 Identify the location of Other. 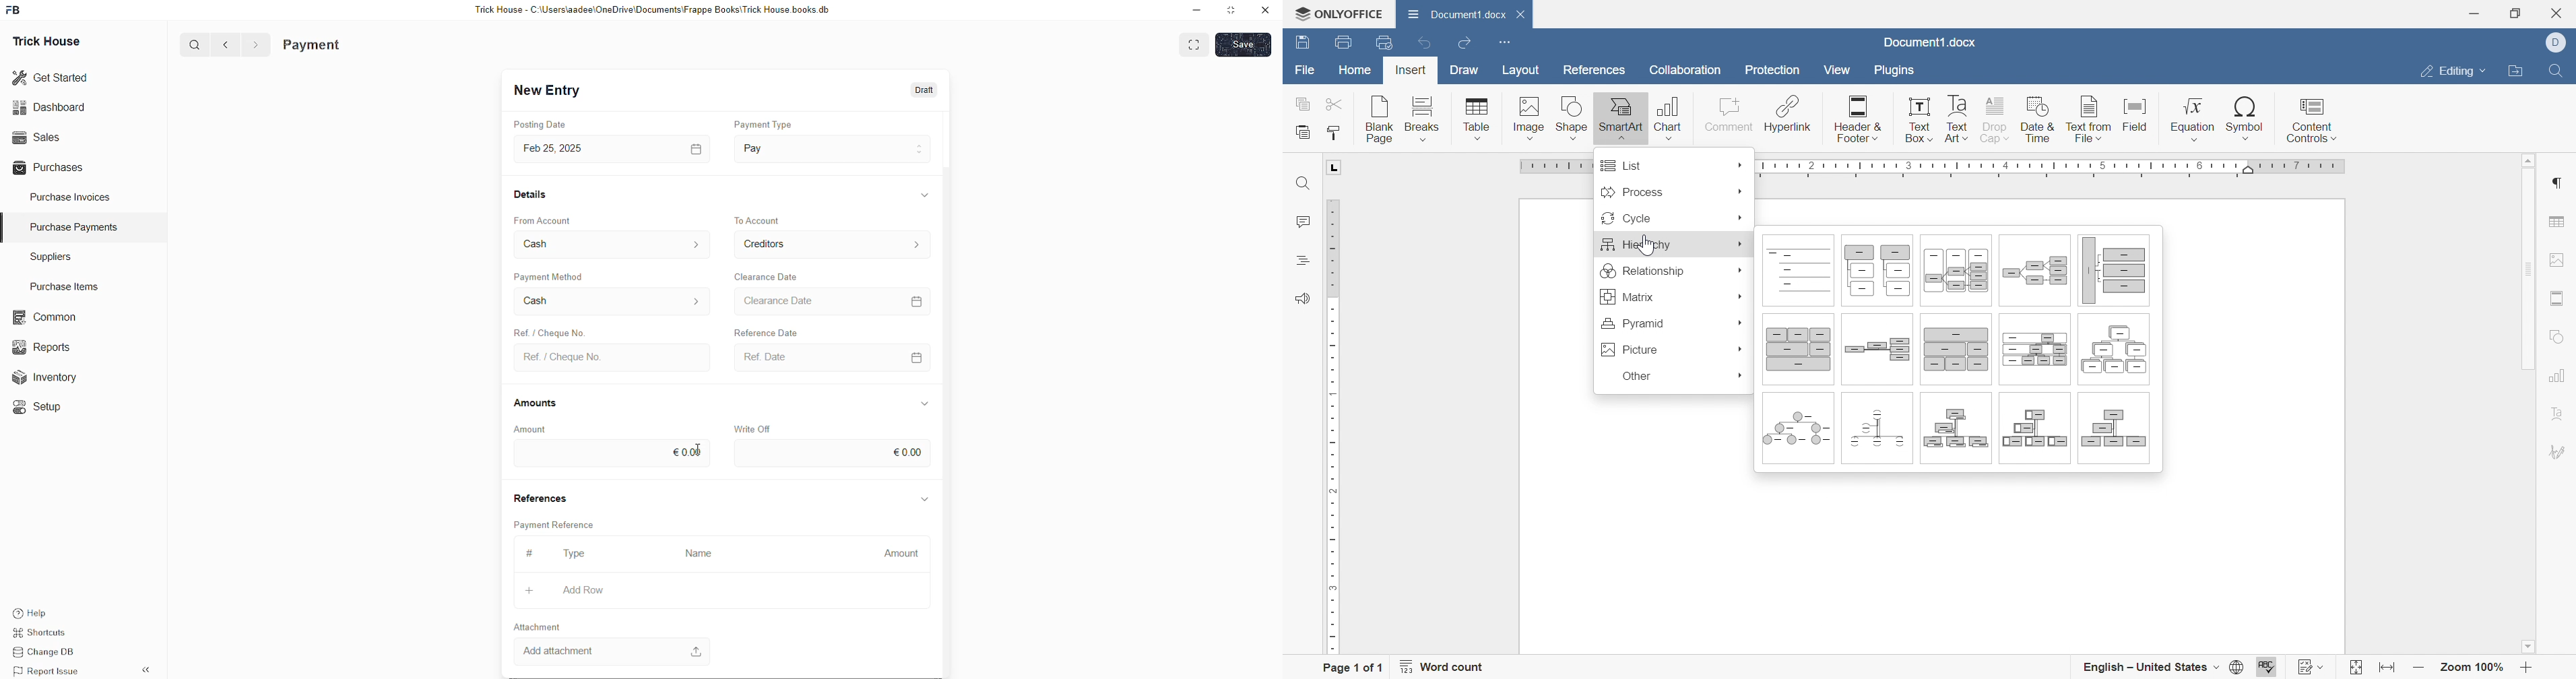
(1636, 377).